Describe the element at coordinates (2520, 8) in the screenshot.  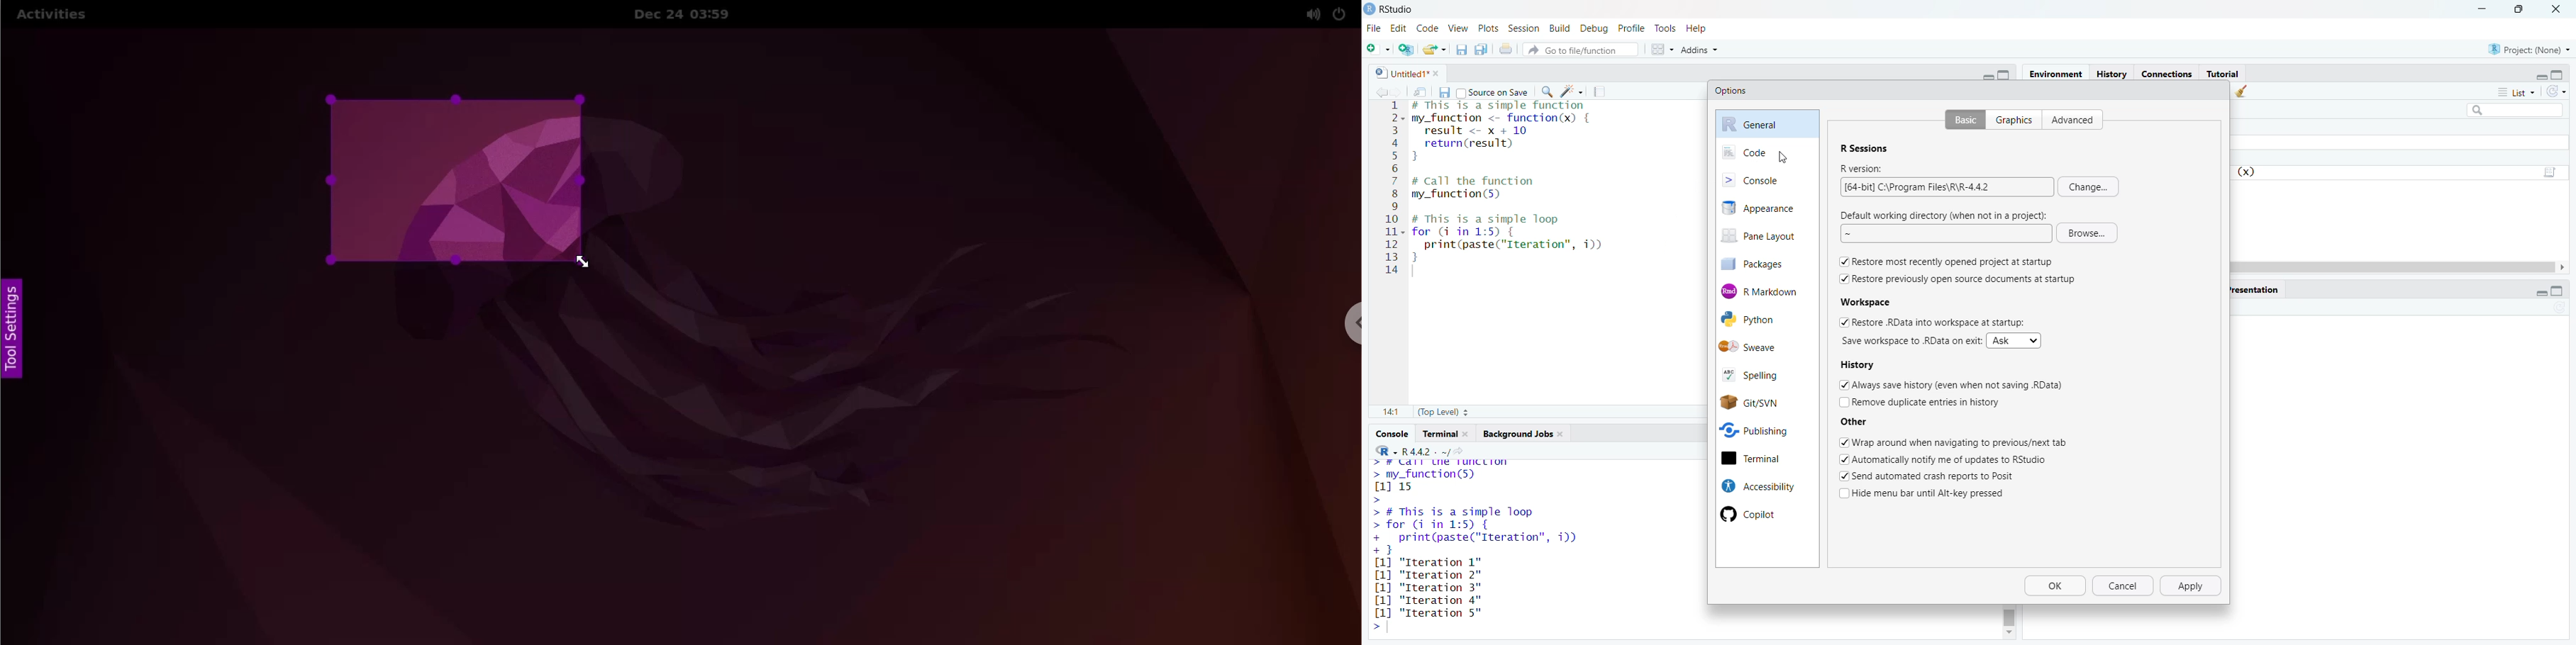
I see `maximize` at that location.